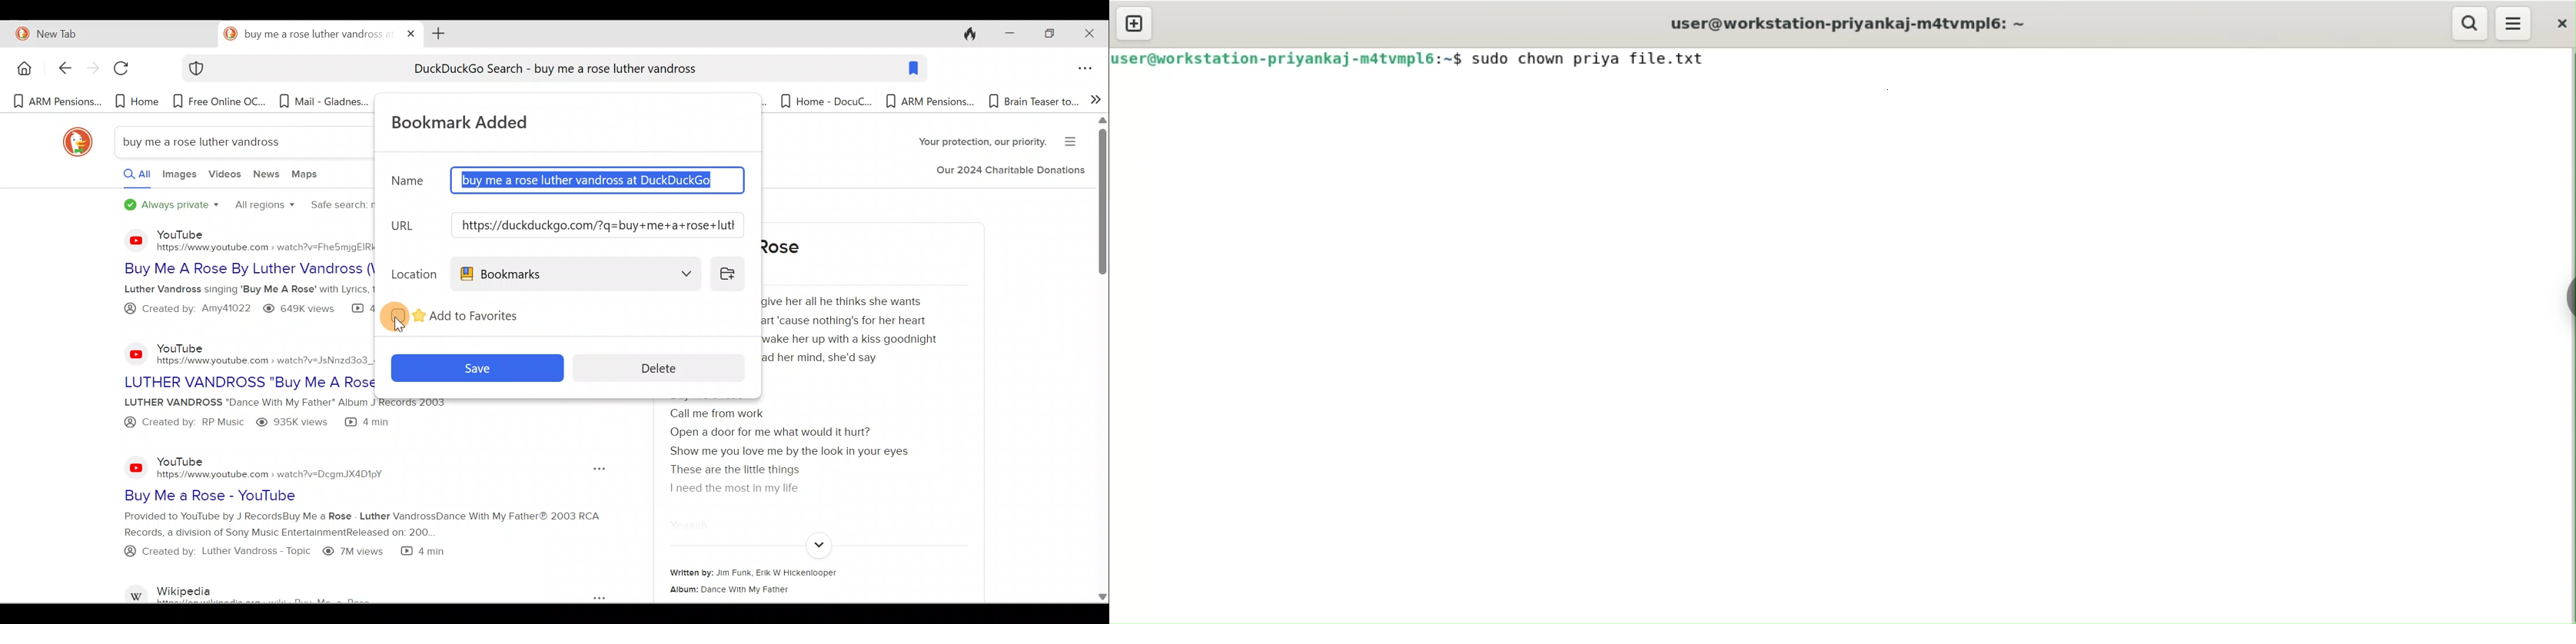  I want to click on Always private, so click(172, 206).